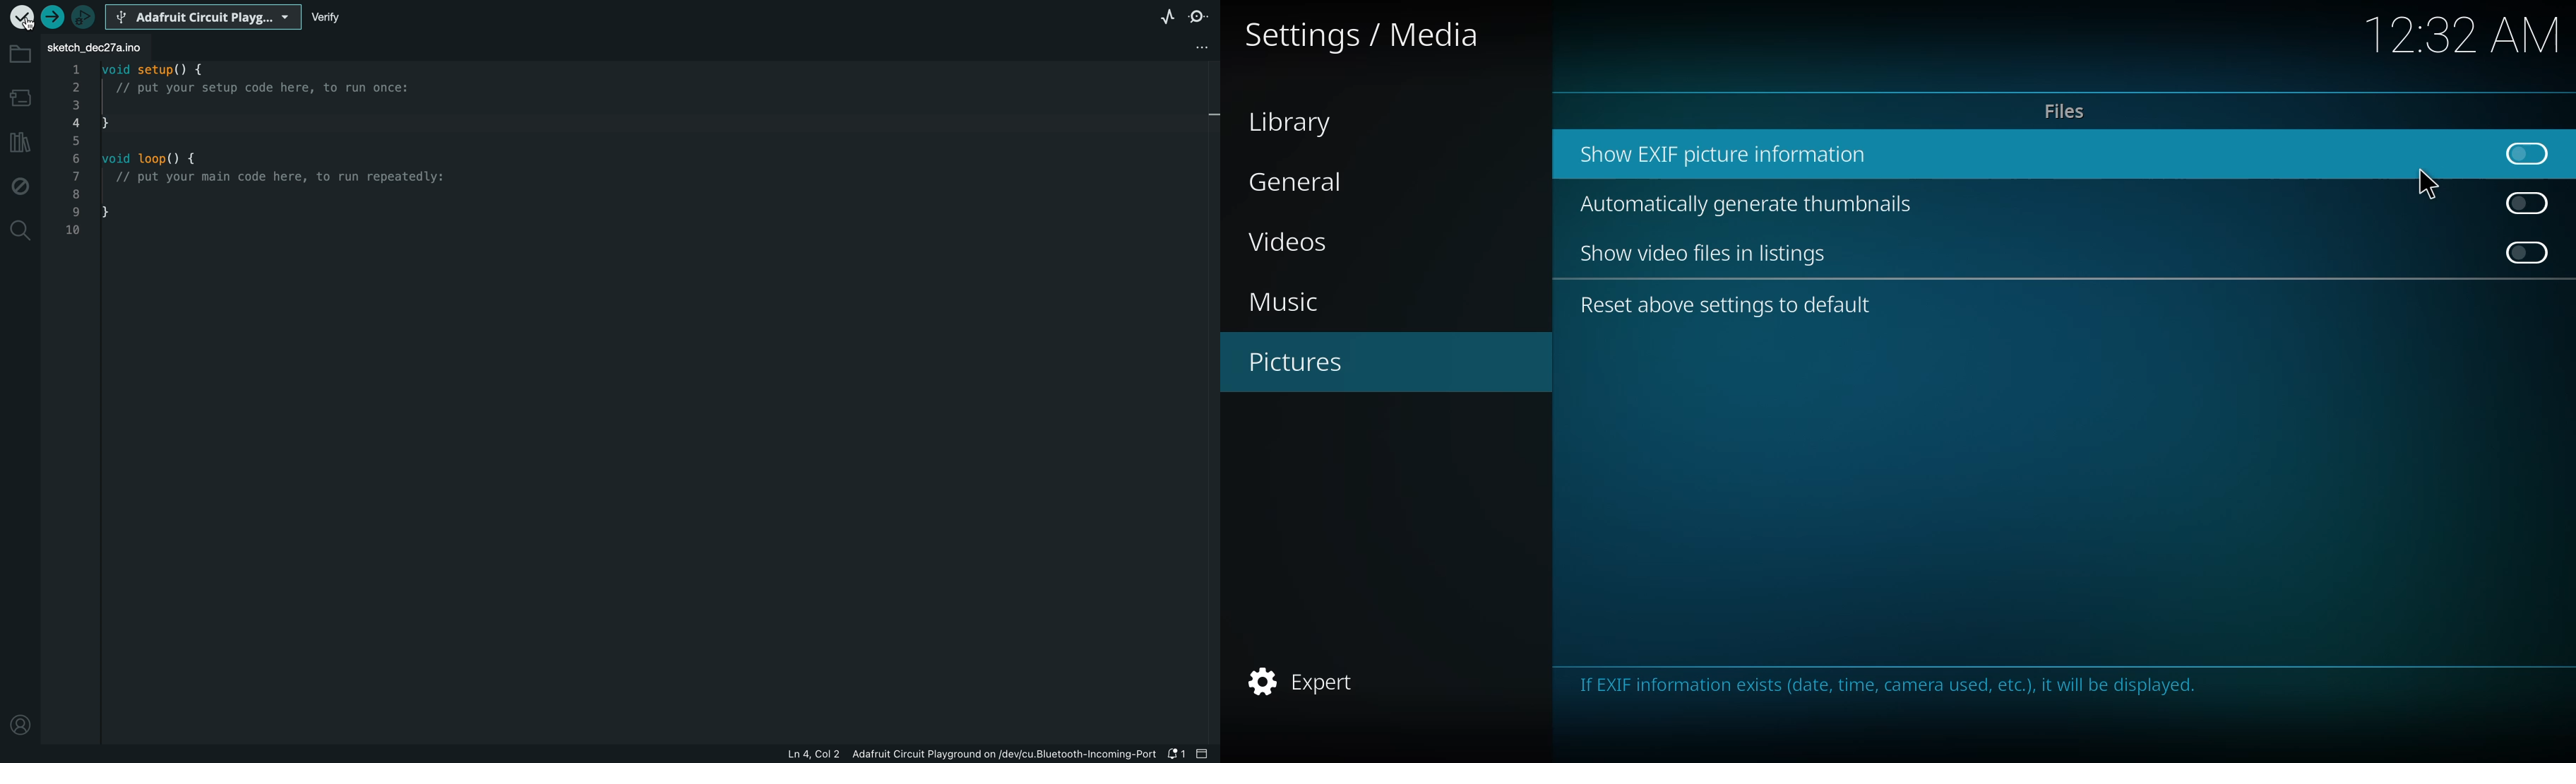 This screenshot has height=784, width=2576. What do you see at coordinates (1755, 205) in the screenshot?
I see `automatically generate thumbnails` at bounding box center [1755, 205].